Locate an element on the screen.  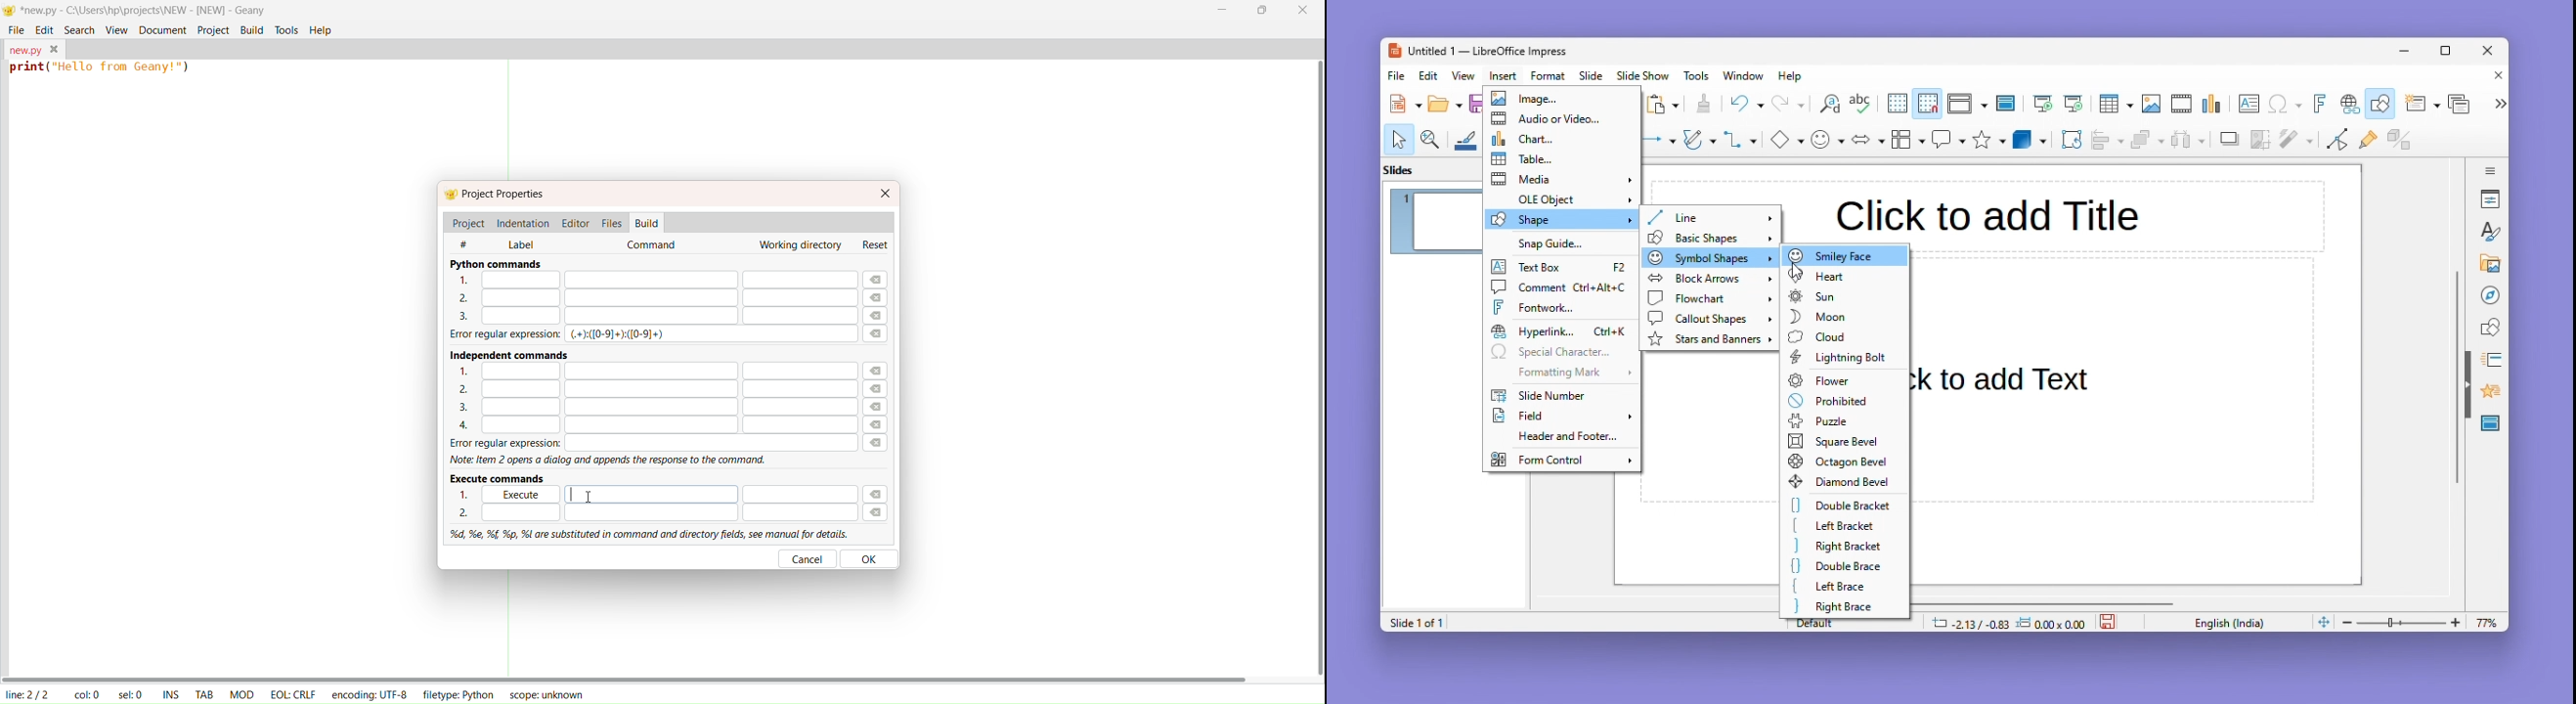
Snap GUIDE is located at coordinates (1556, 243).